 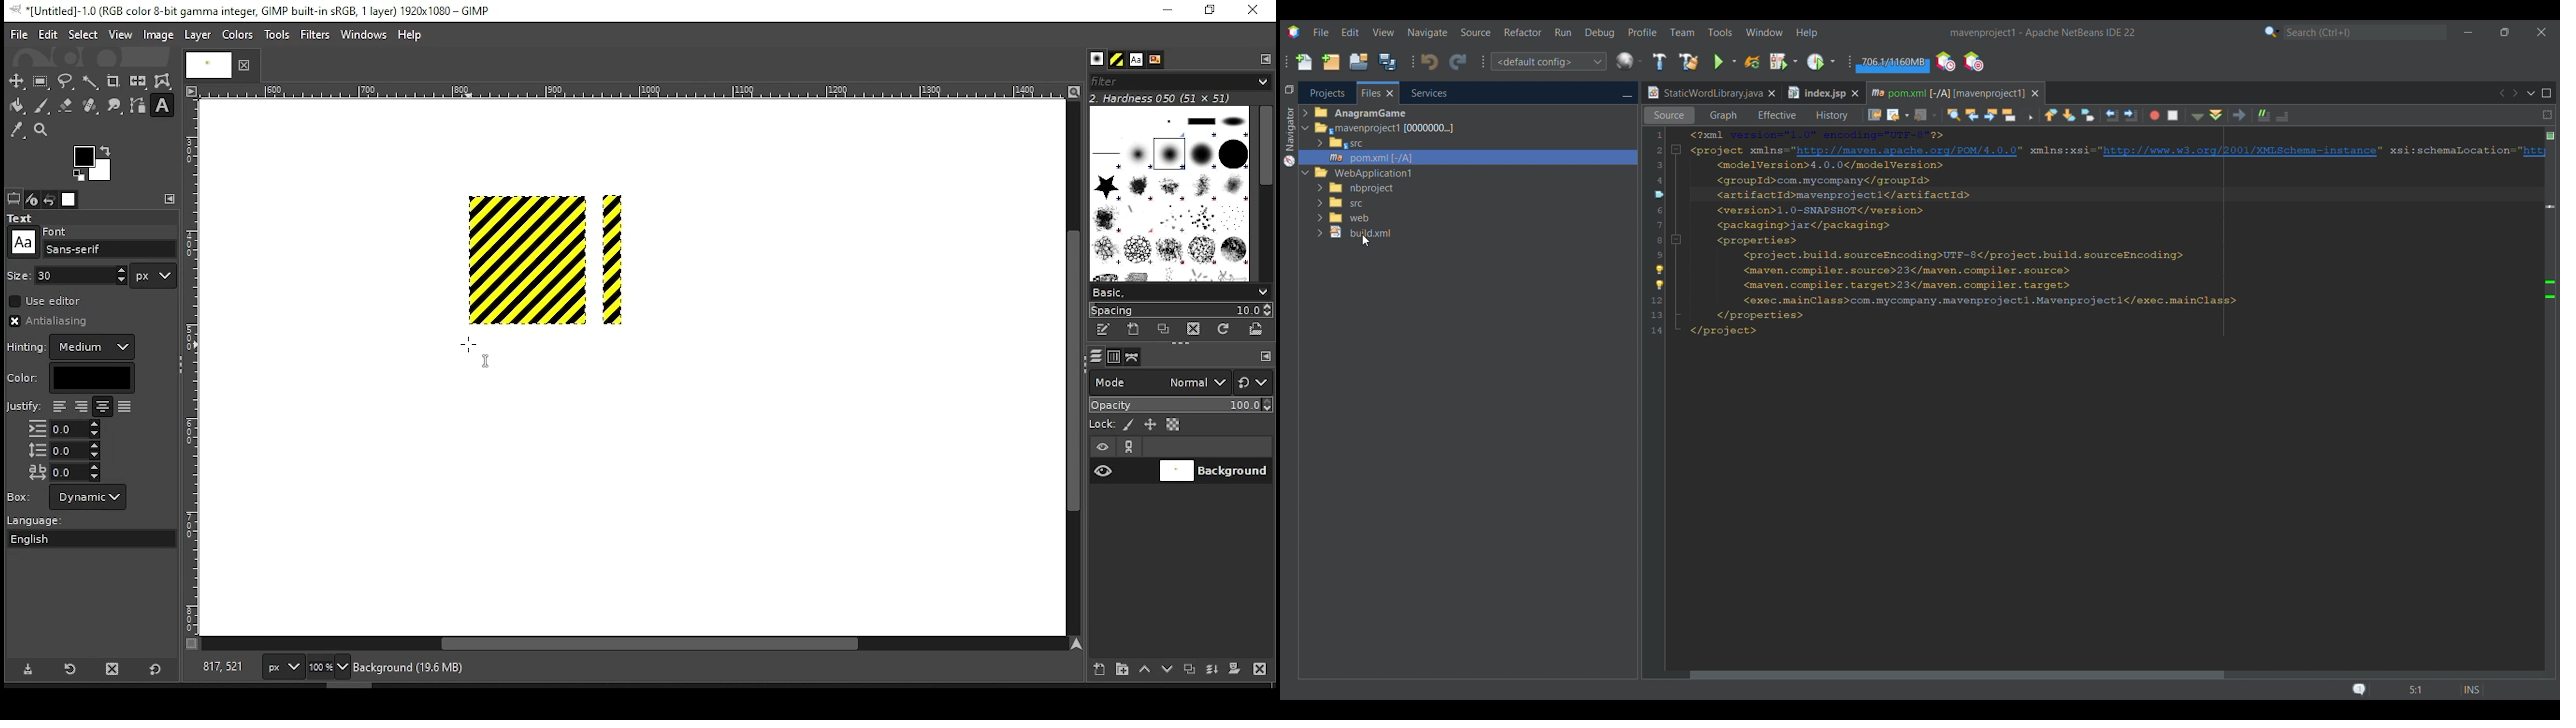 I want to click on icon and filename, so click(x=252, y=9).